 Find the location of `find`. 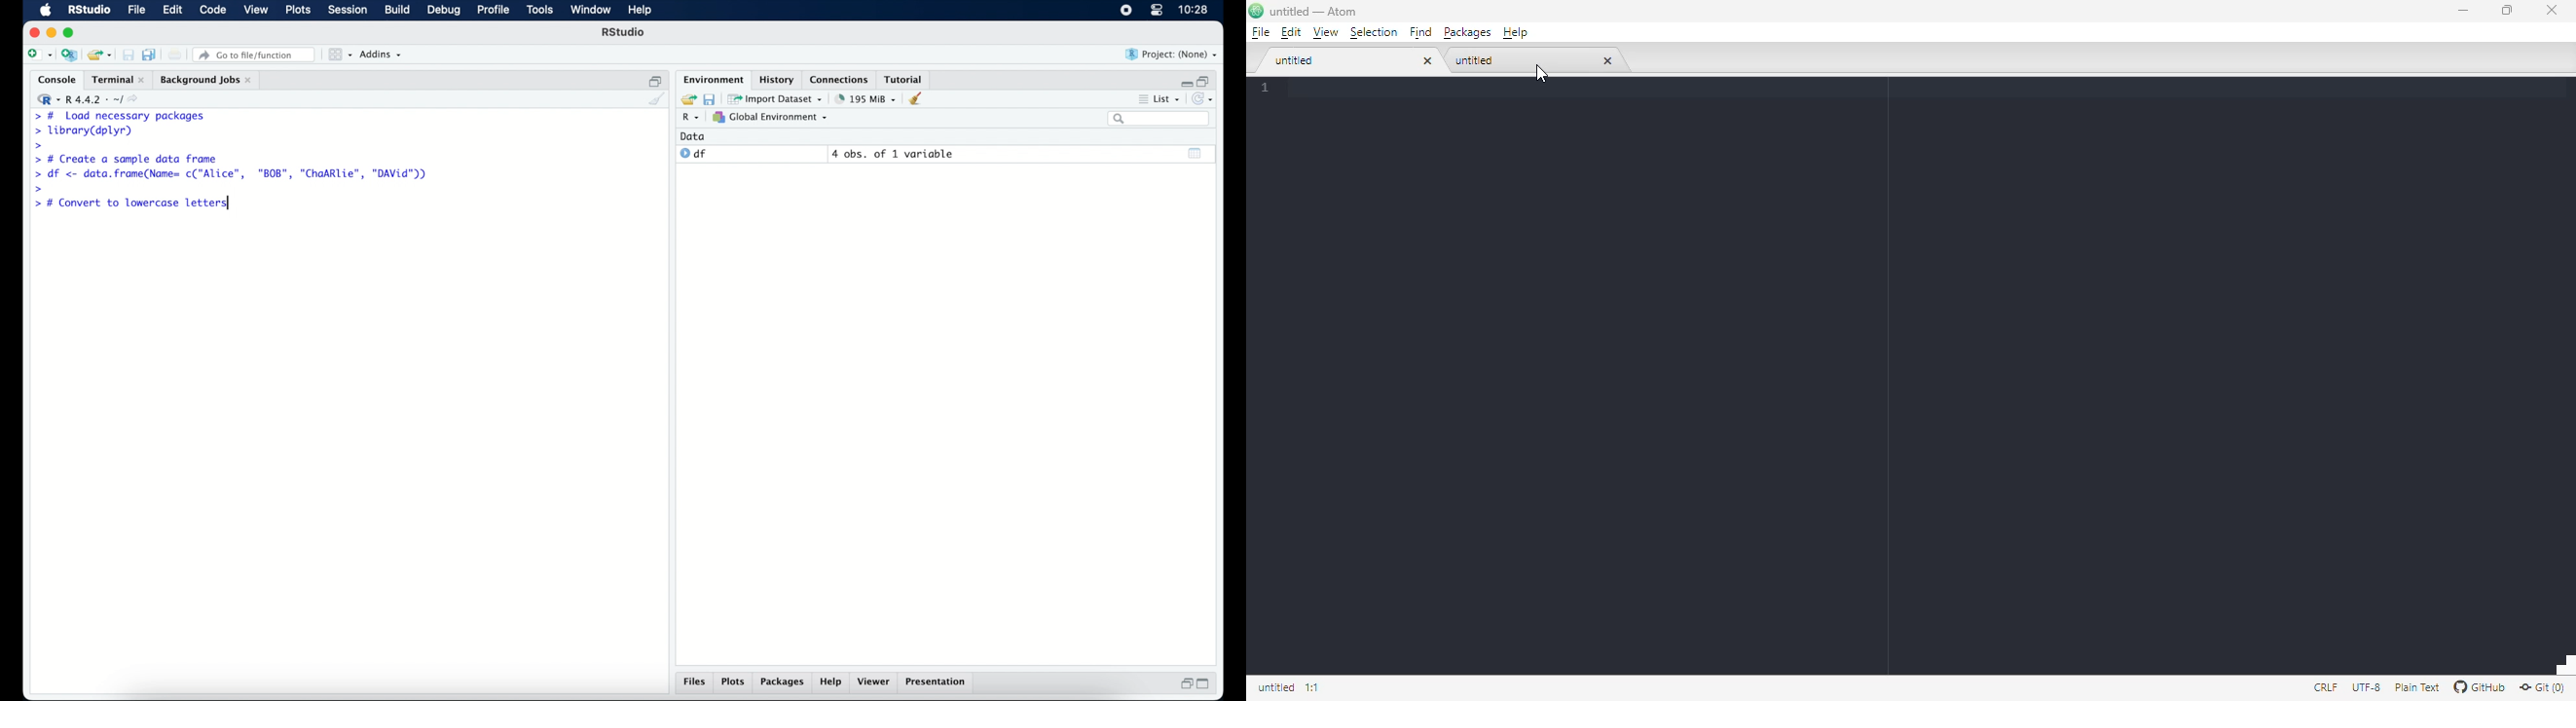

find is located at coordinates (1422, 33).